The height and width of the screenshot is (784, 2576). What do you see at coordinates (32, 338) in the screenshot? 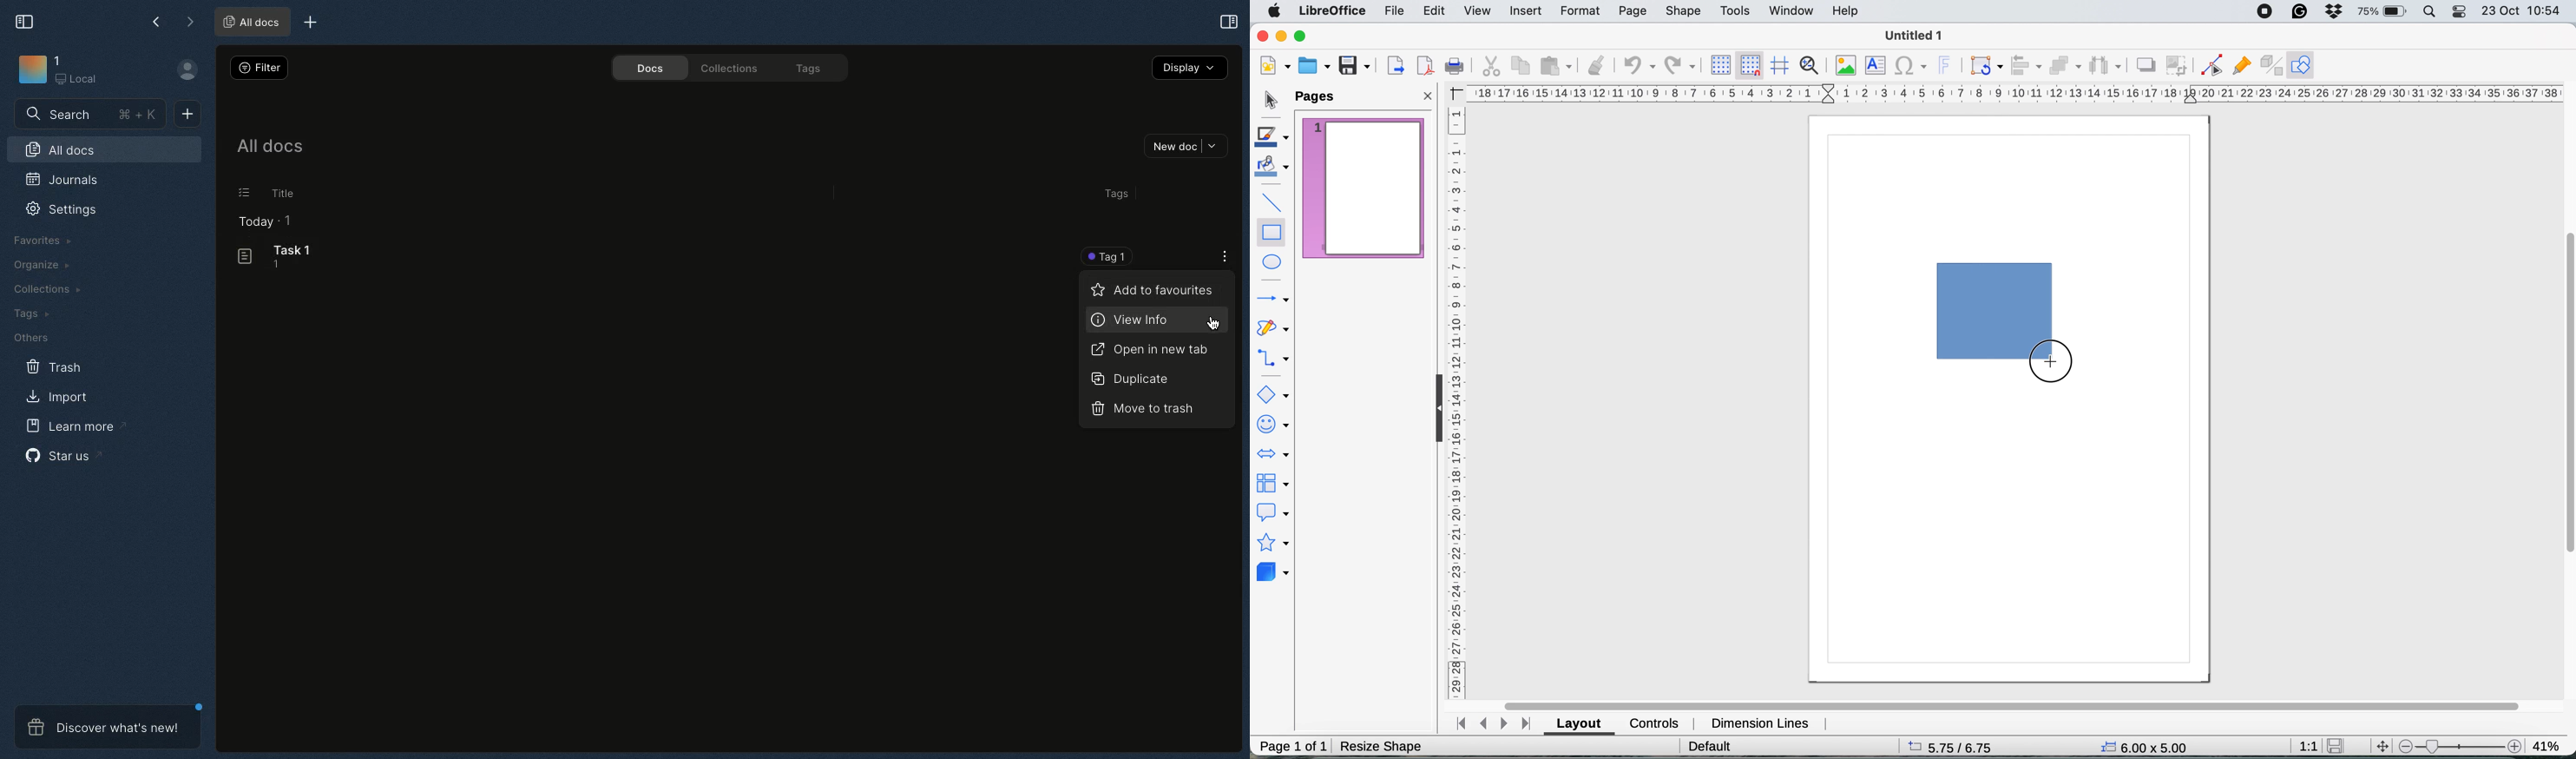
I see `Others` at bounding box center [32, 338].